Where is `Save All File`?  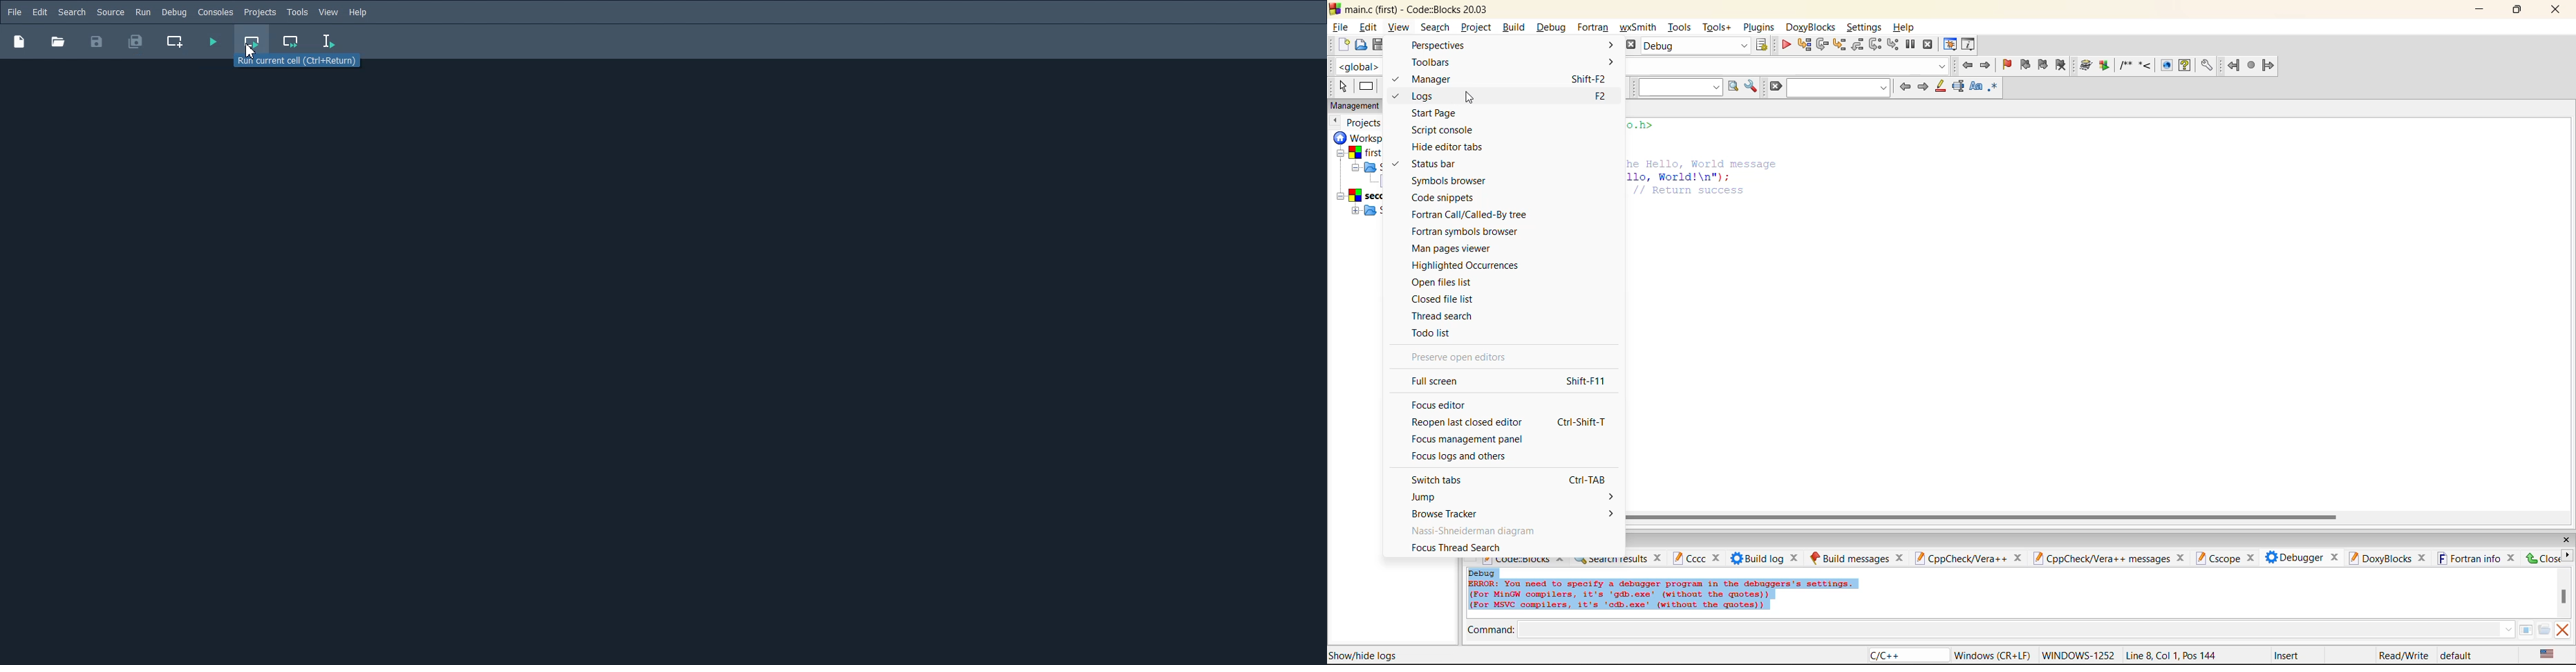 Save All File is located at coordinates (134, 41).